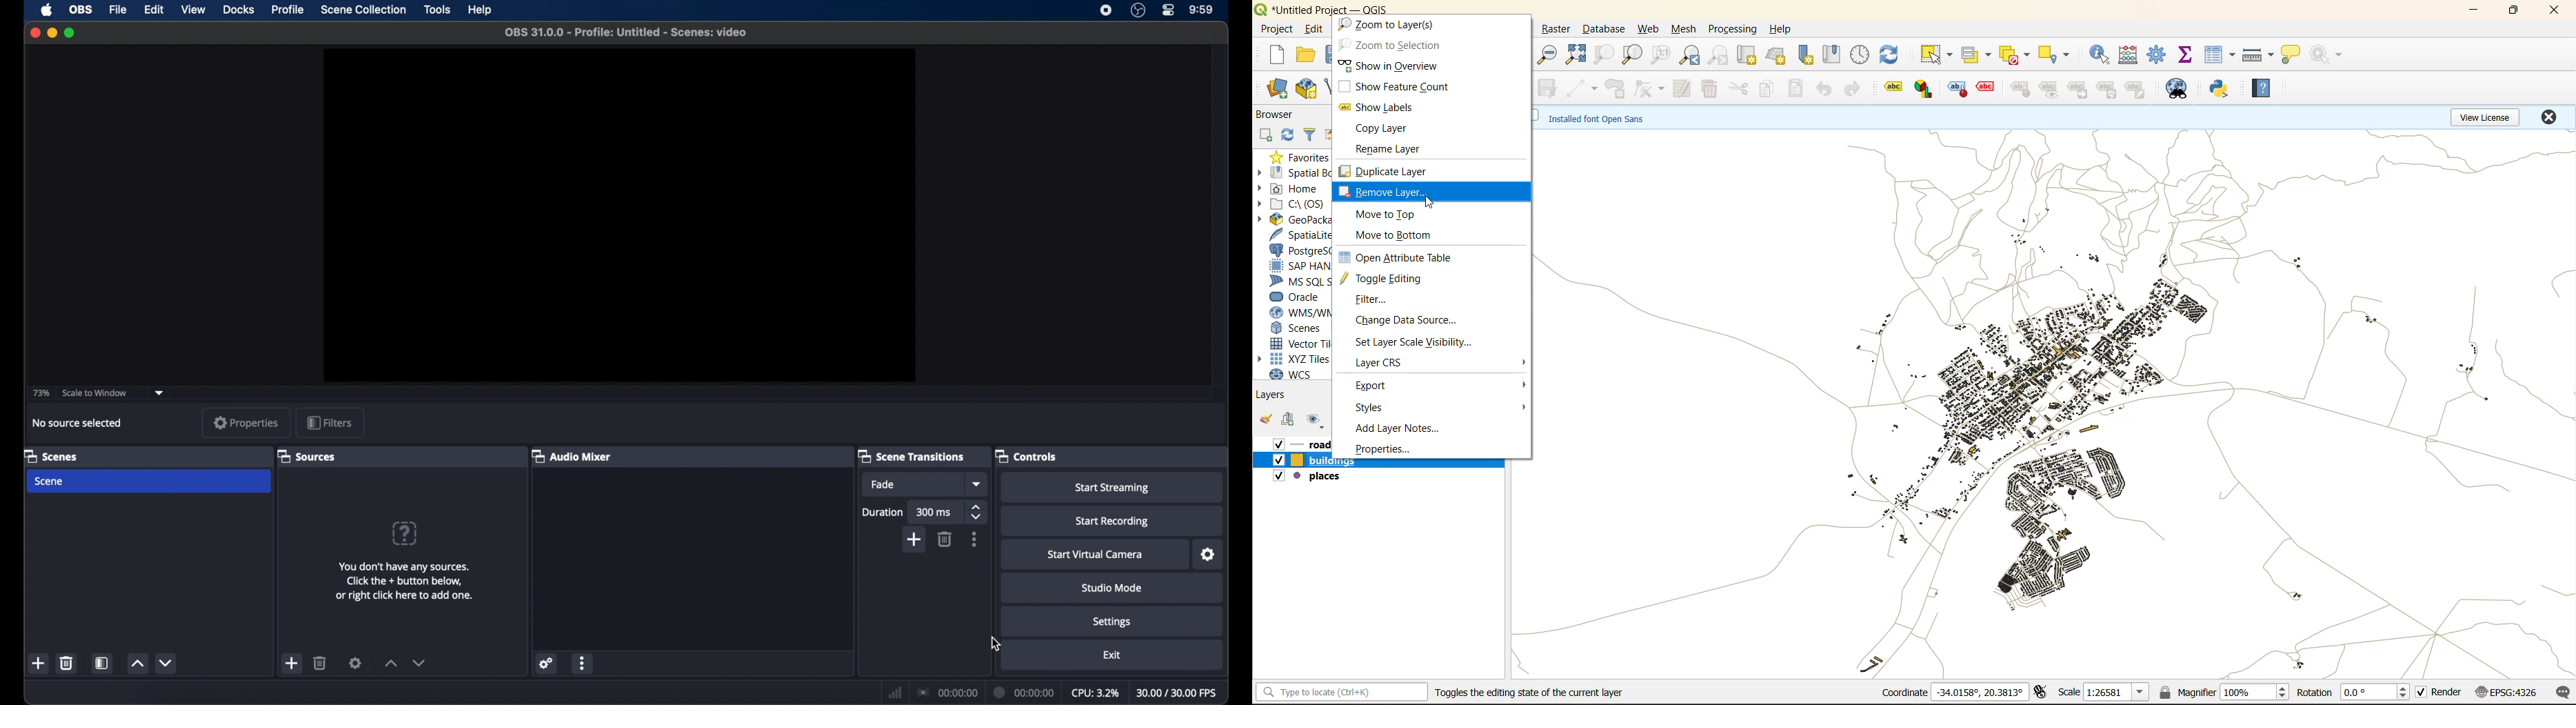 The height and width of the screenshot is (728, 2576). Describe the element at coordinates (945, 539) in the screenshot. I see `delete` at that location.